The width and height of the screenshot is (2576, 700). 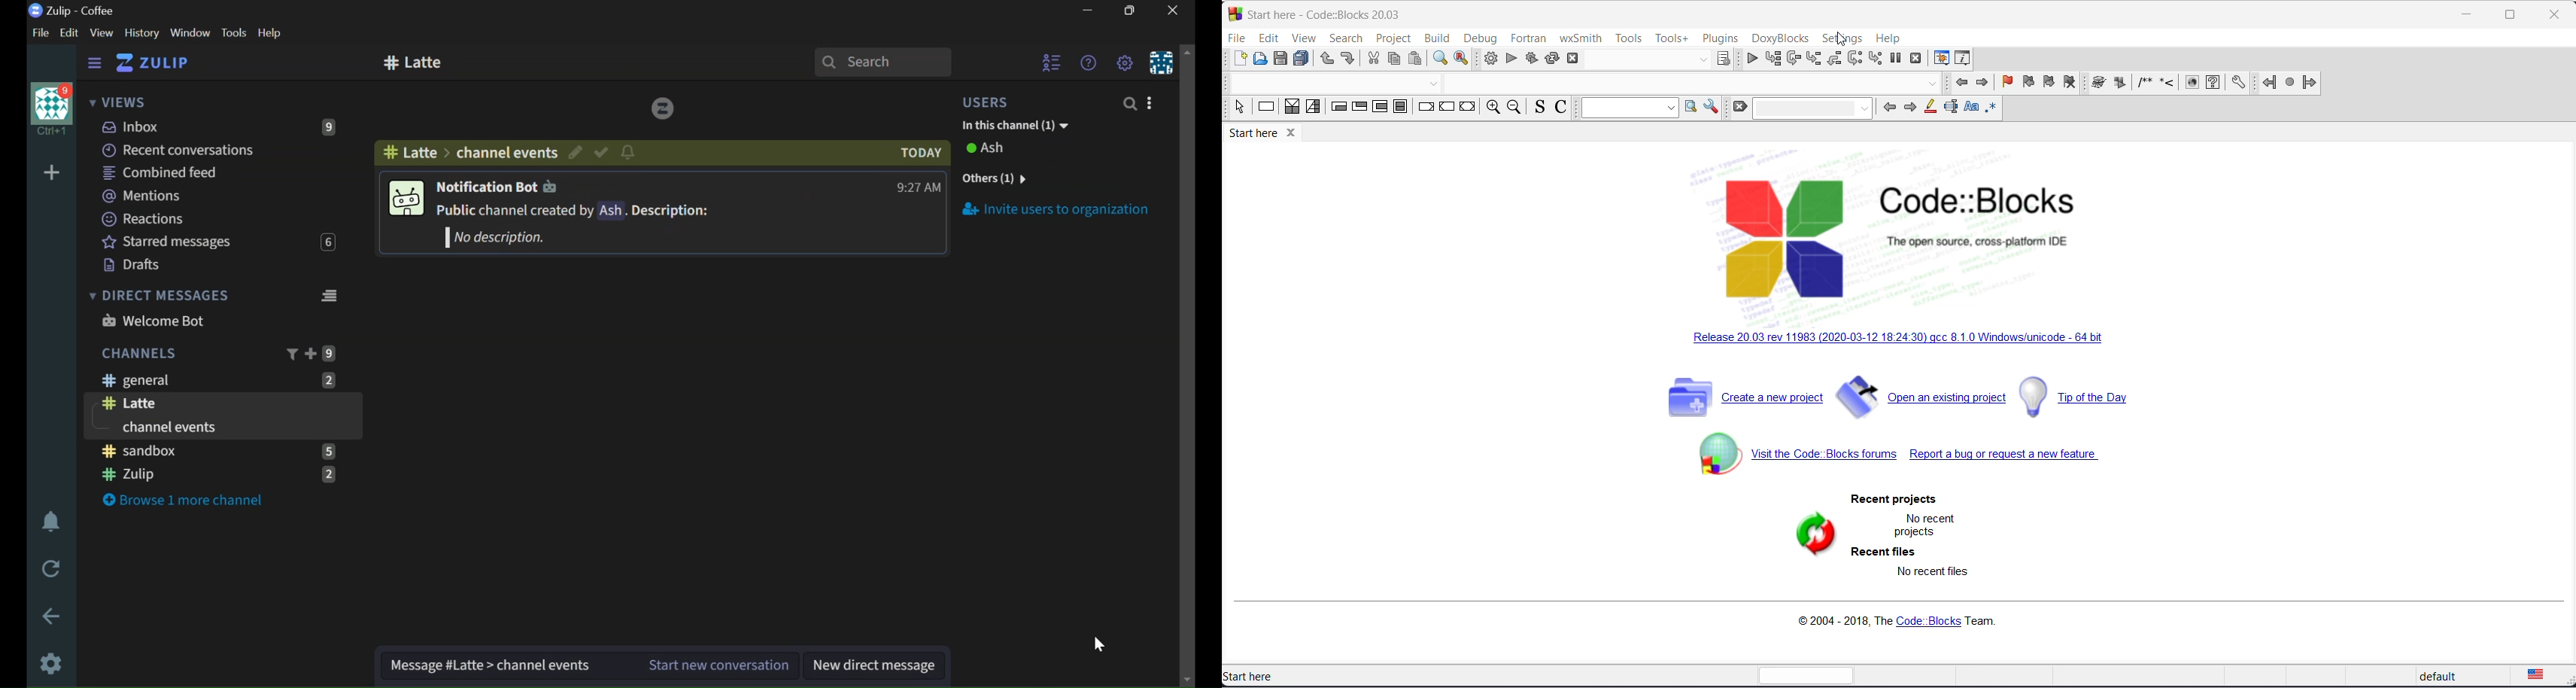 What do you see at coordinates (2008, 82) in the screenshot?
I see `add bookmakr` at bounding box center [2008, 82].